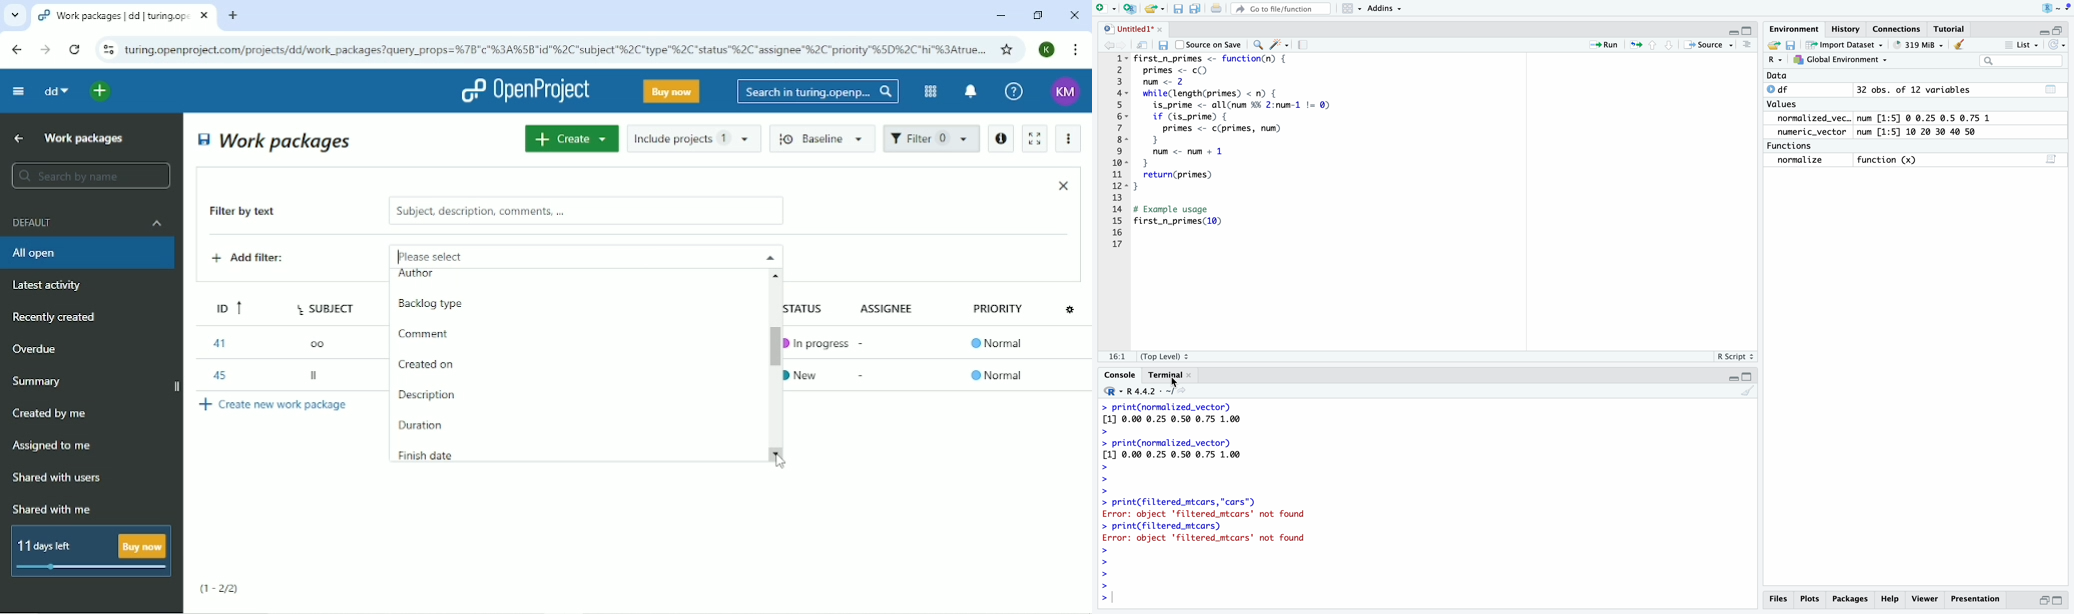 The width and height of the screenshot is (2100, 616). Describe the element at coordinates (1795, 28) in the screenshot. I see `Environment` at that location.